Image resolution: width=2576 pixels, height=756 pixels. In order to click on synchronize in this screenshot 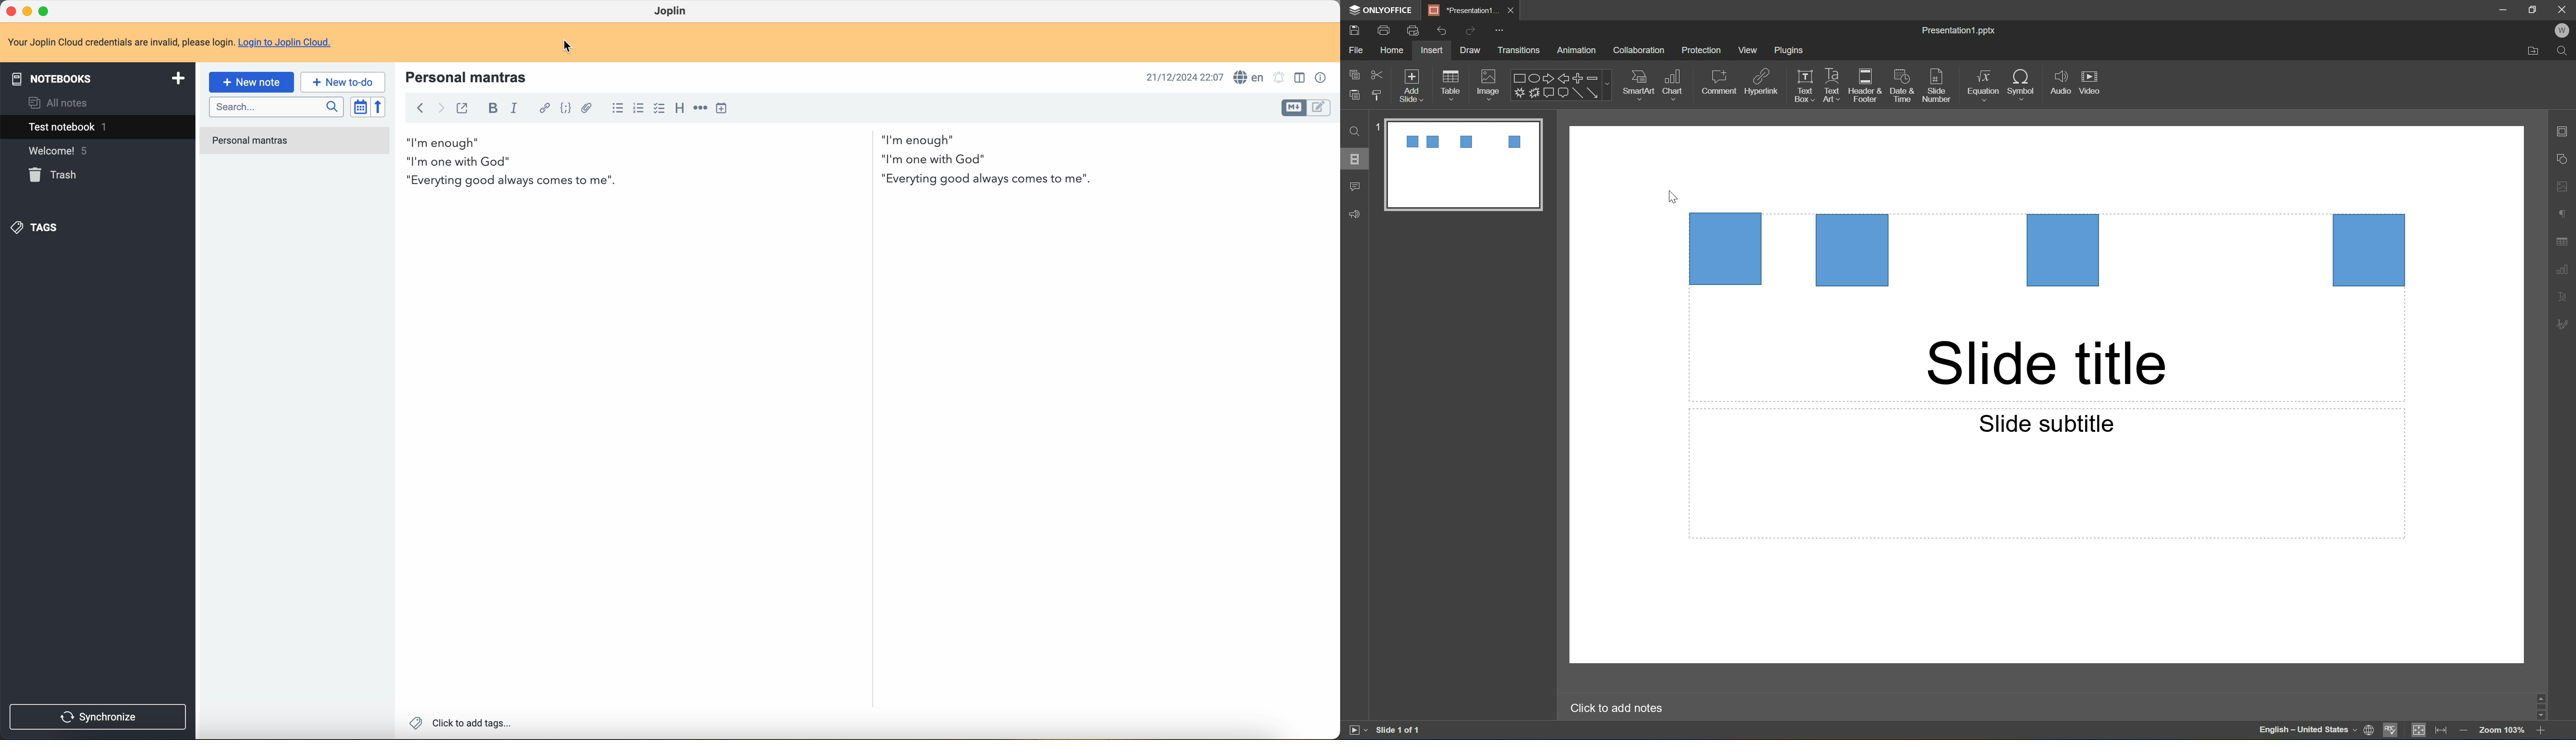, I will do `click(98, 717)`.